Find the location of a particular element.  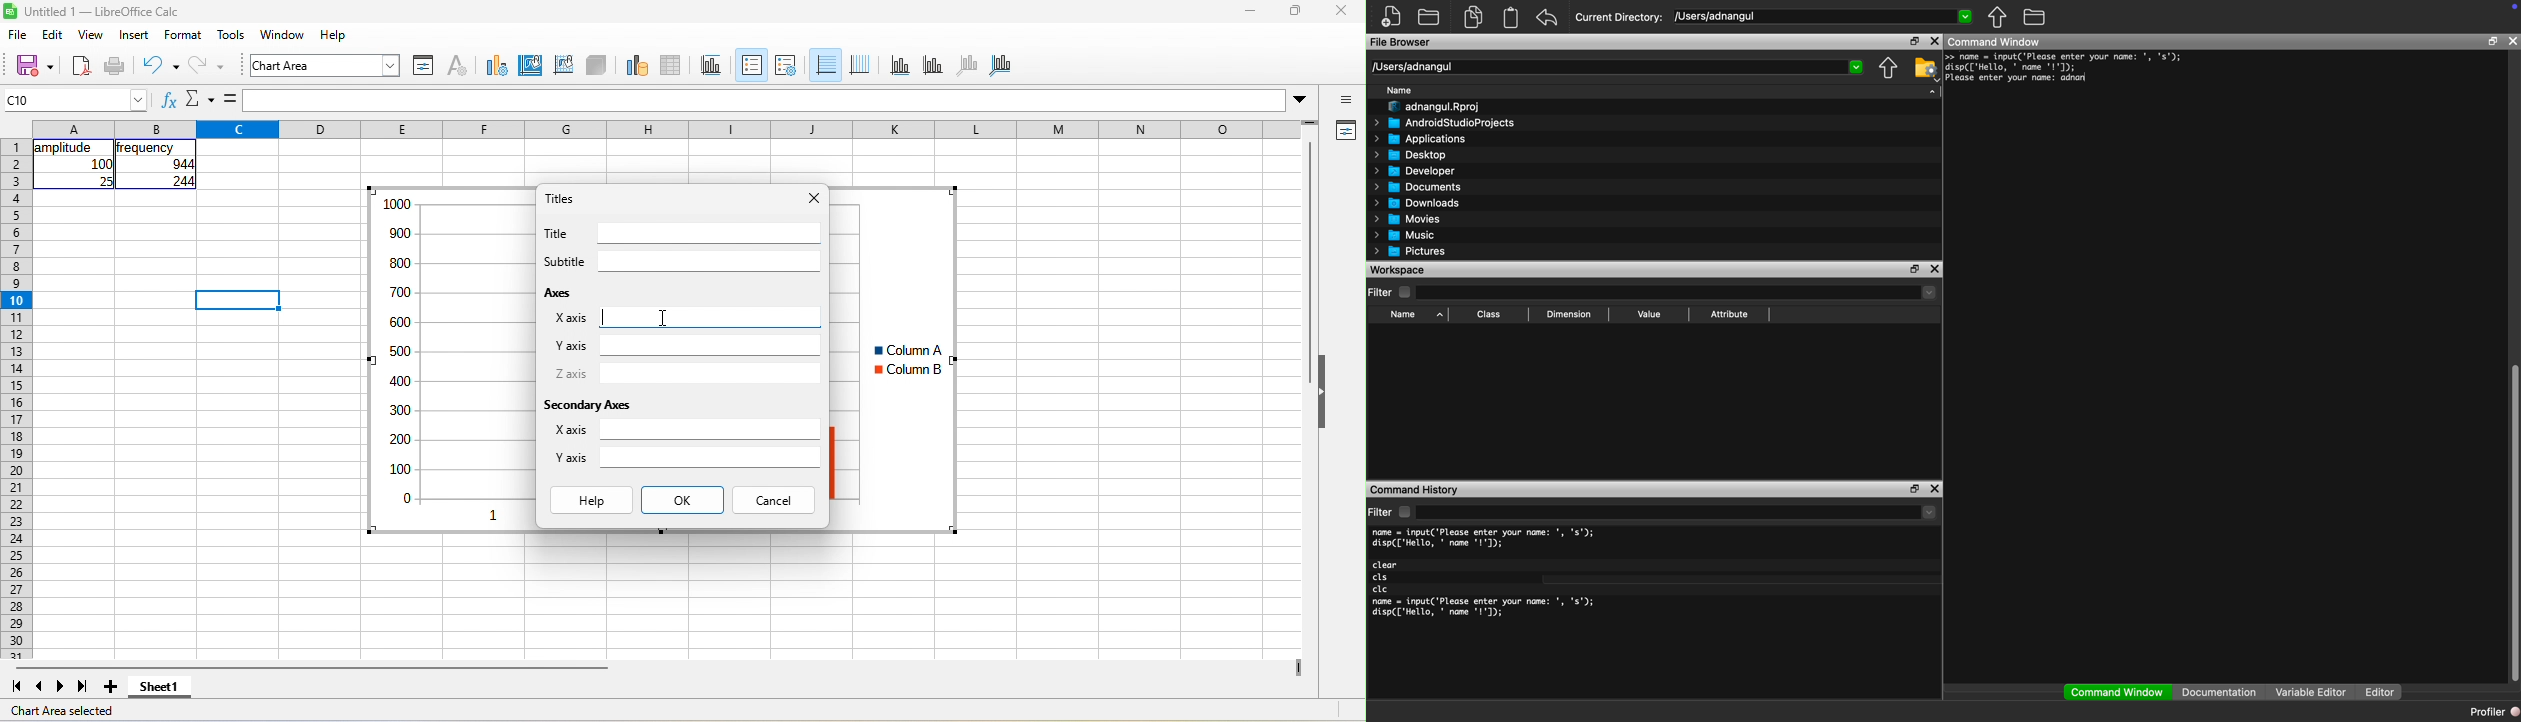

legend is located at coordinates (786, 66).